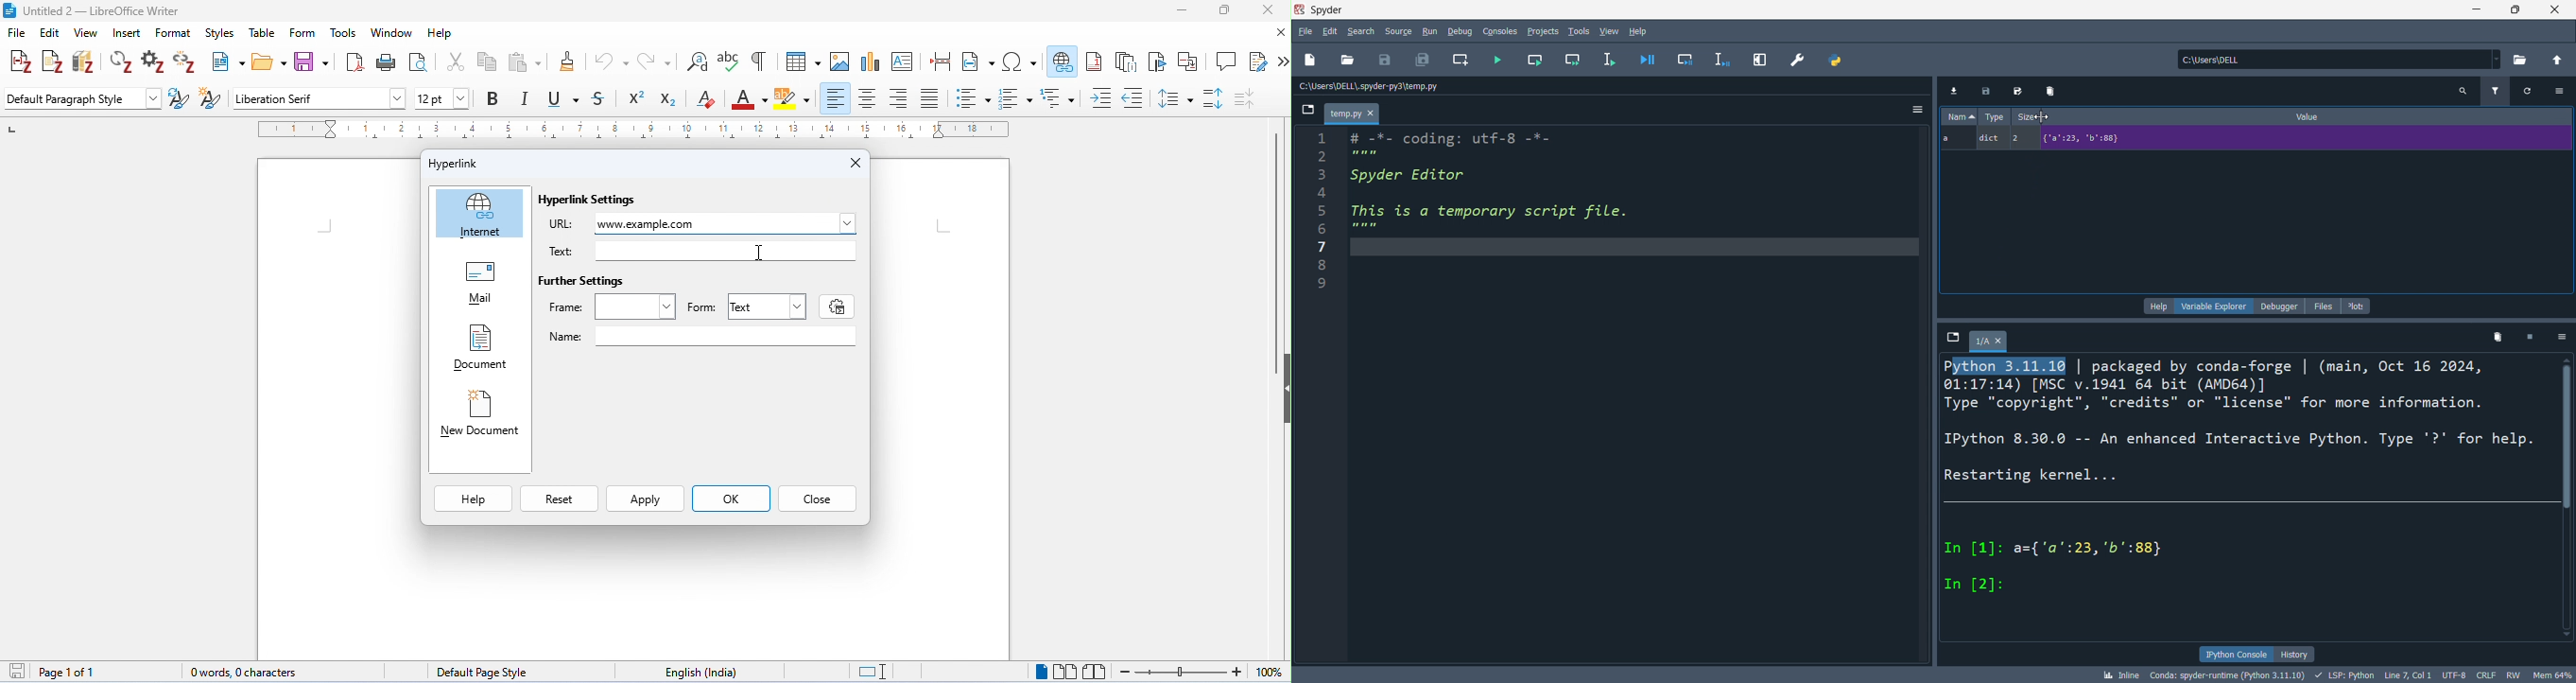  I want to click on tab, so click(1350, 114).